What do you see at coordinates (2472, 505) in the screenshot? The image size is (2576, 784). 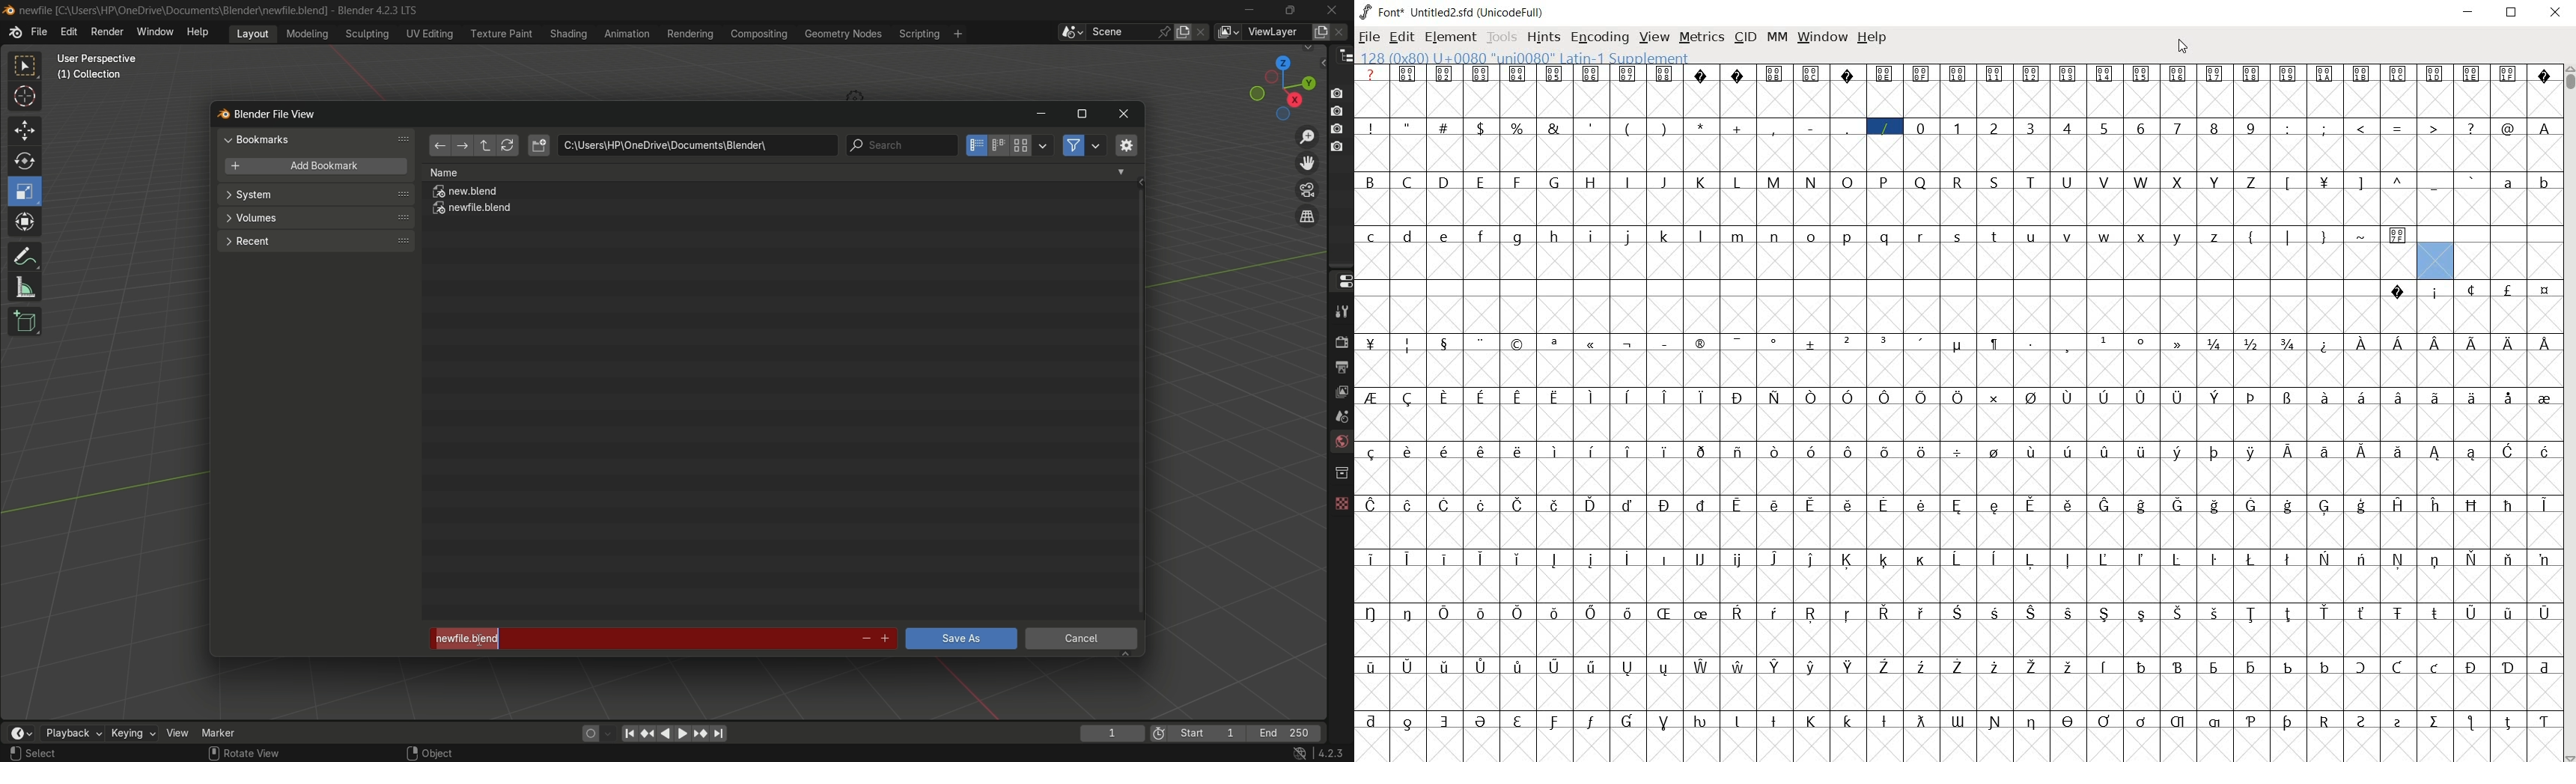 I see `glyph` at bounding box center [2472, 505].